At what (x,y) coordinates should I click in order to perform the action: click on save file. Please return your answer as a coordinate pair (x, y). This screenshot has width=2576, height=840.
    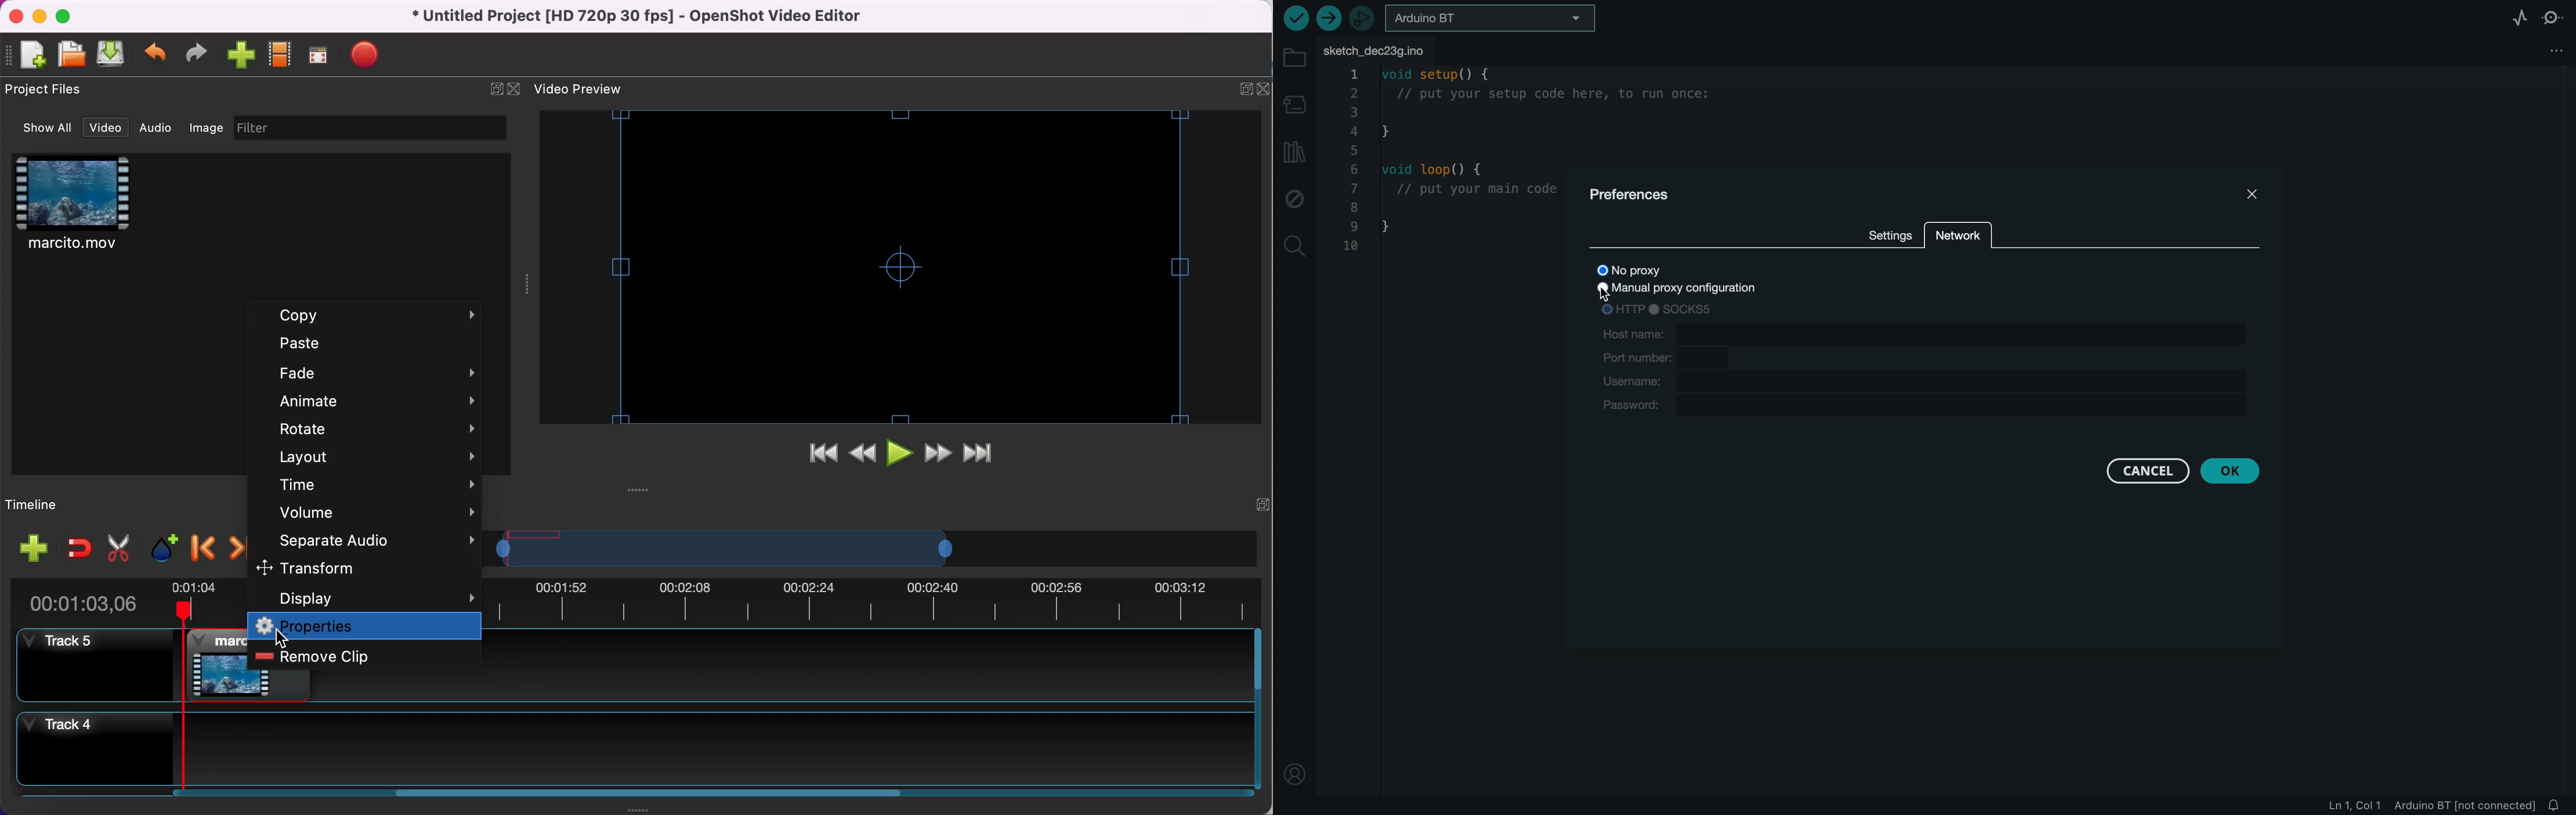
    Looking at the image, I should click on (112, 53).